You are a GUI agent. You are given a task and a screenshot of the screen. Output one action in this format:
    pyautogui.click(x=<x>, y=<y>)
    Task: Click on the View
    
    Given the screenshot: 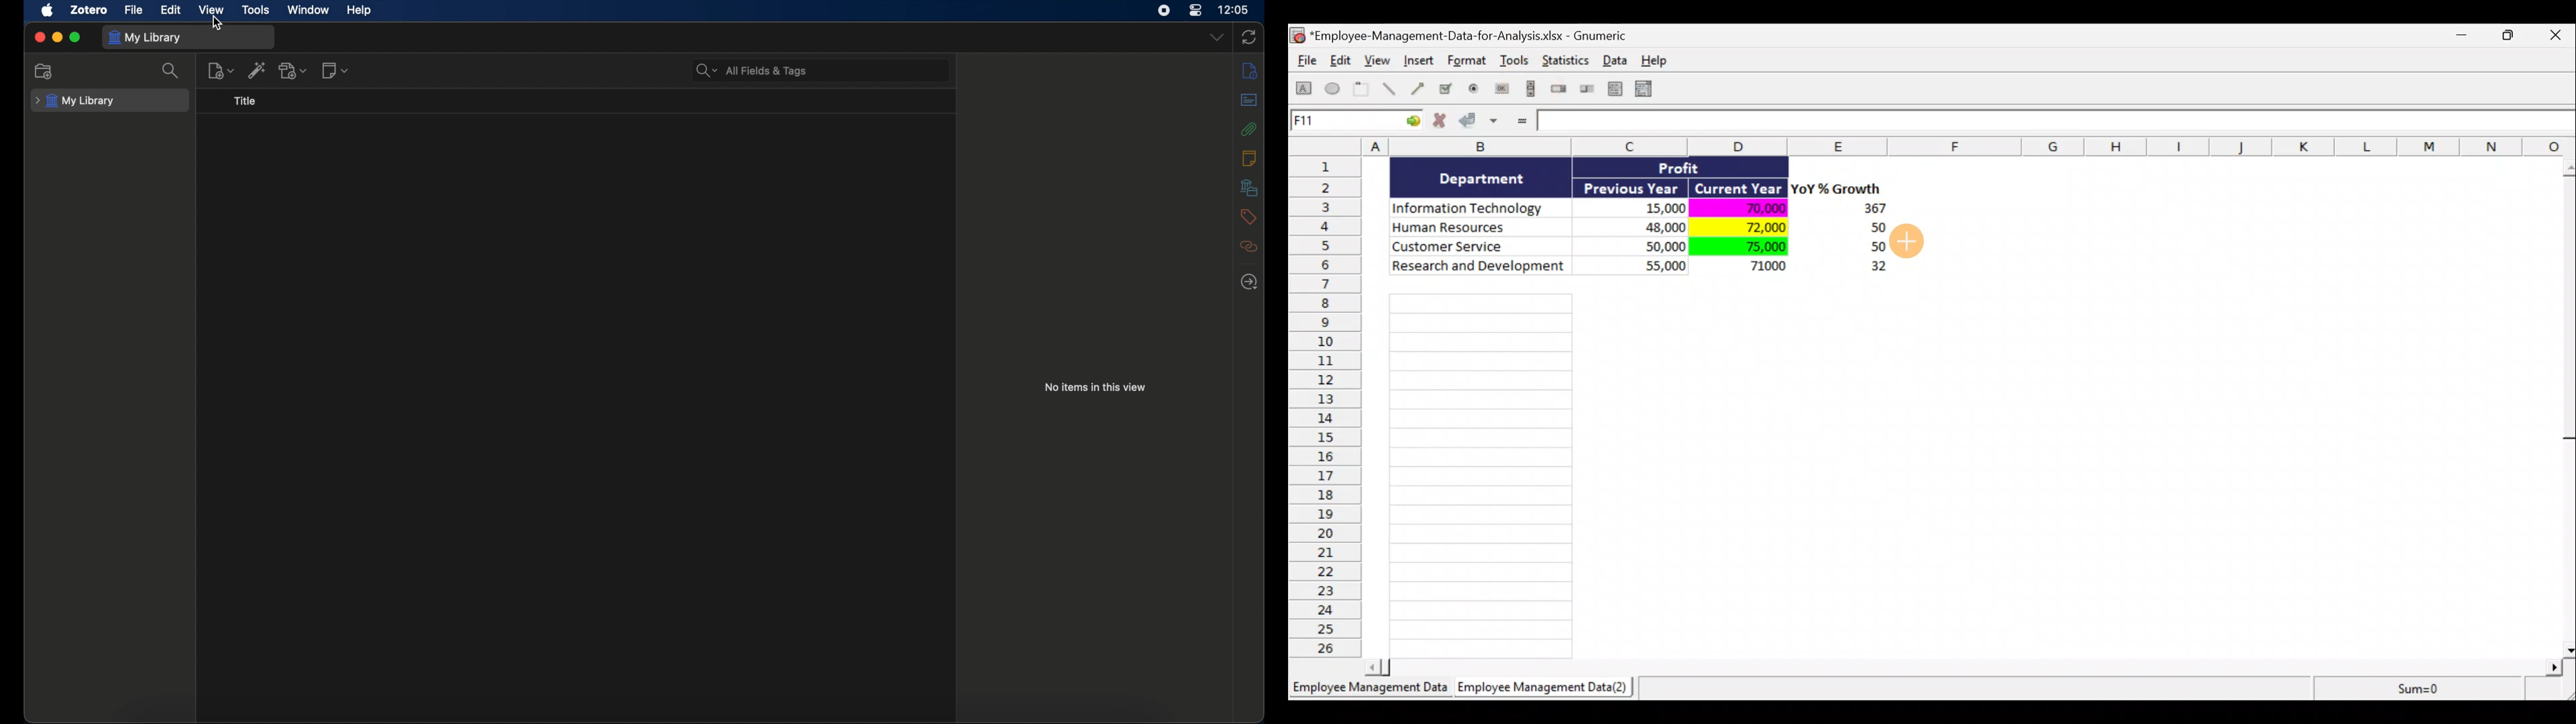 What is the action you would take?
    pyautogui.click(x=1379, y=60)
    